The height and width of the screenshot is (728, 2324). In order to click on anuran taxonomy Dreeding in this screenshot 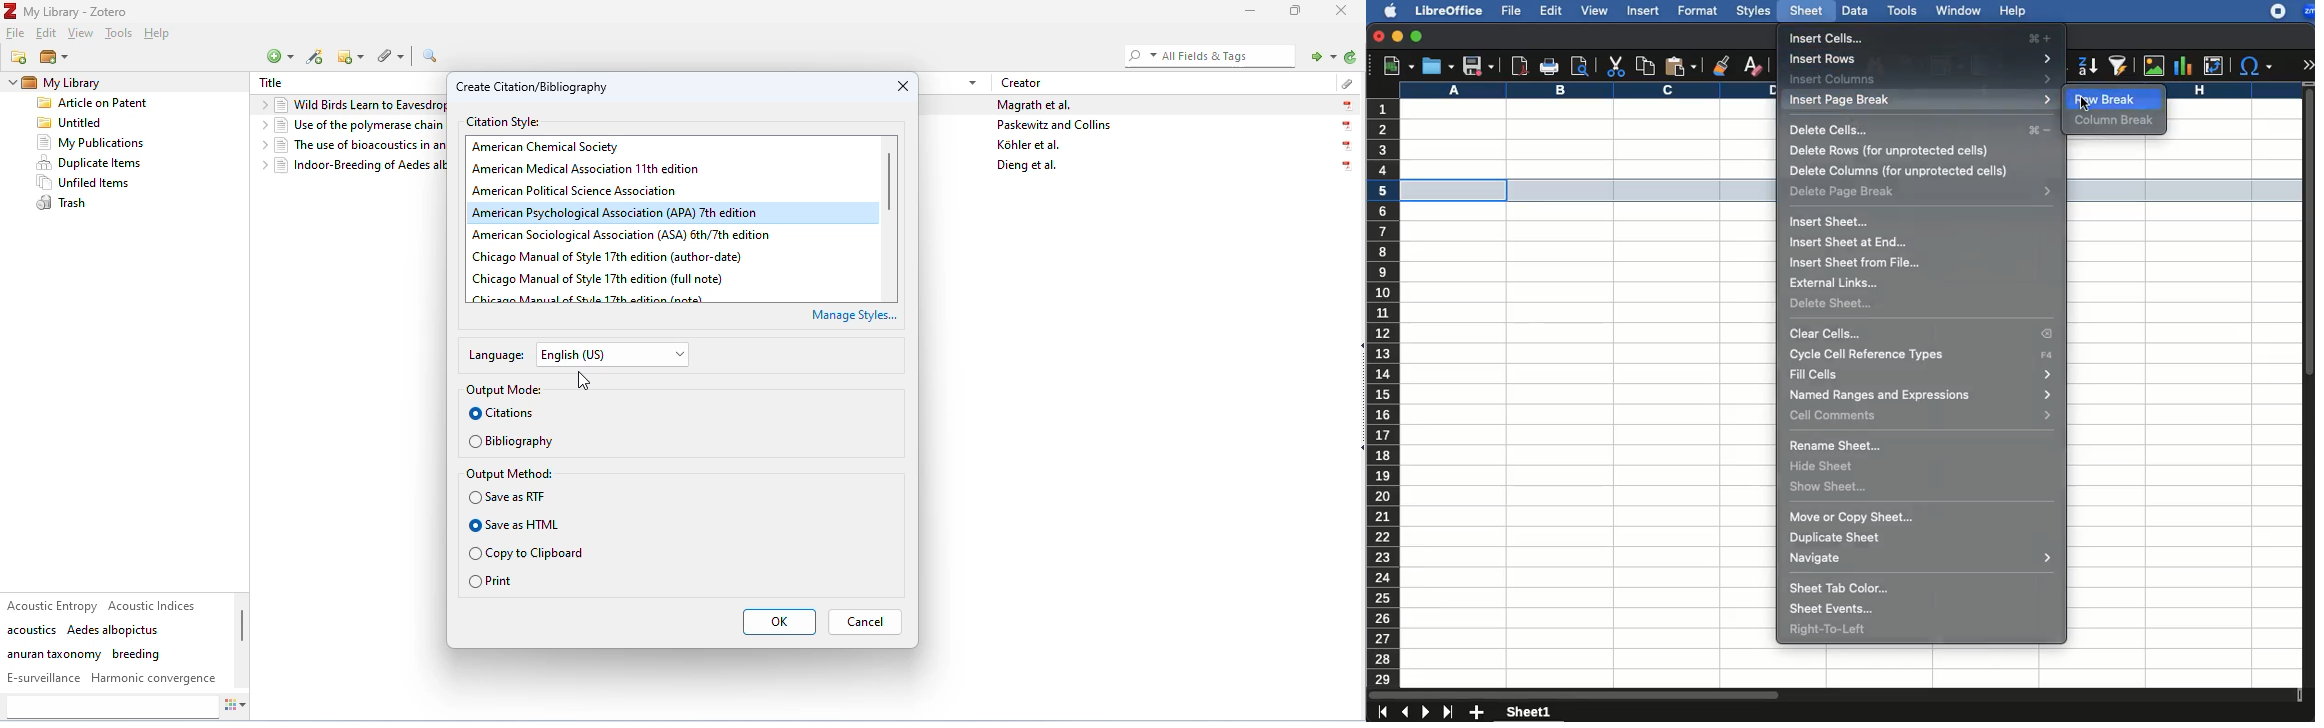, I will do `click(84, 654)`.